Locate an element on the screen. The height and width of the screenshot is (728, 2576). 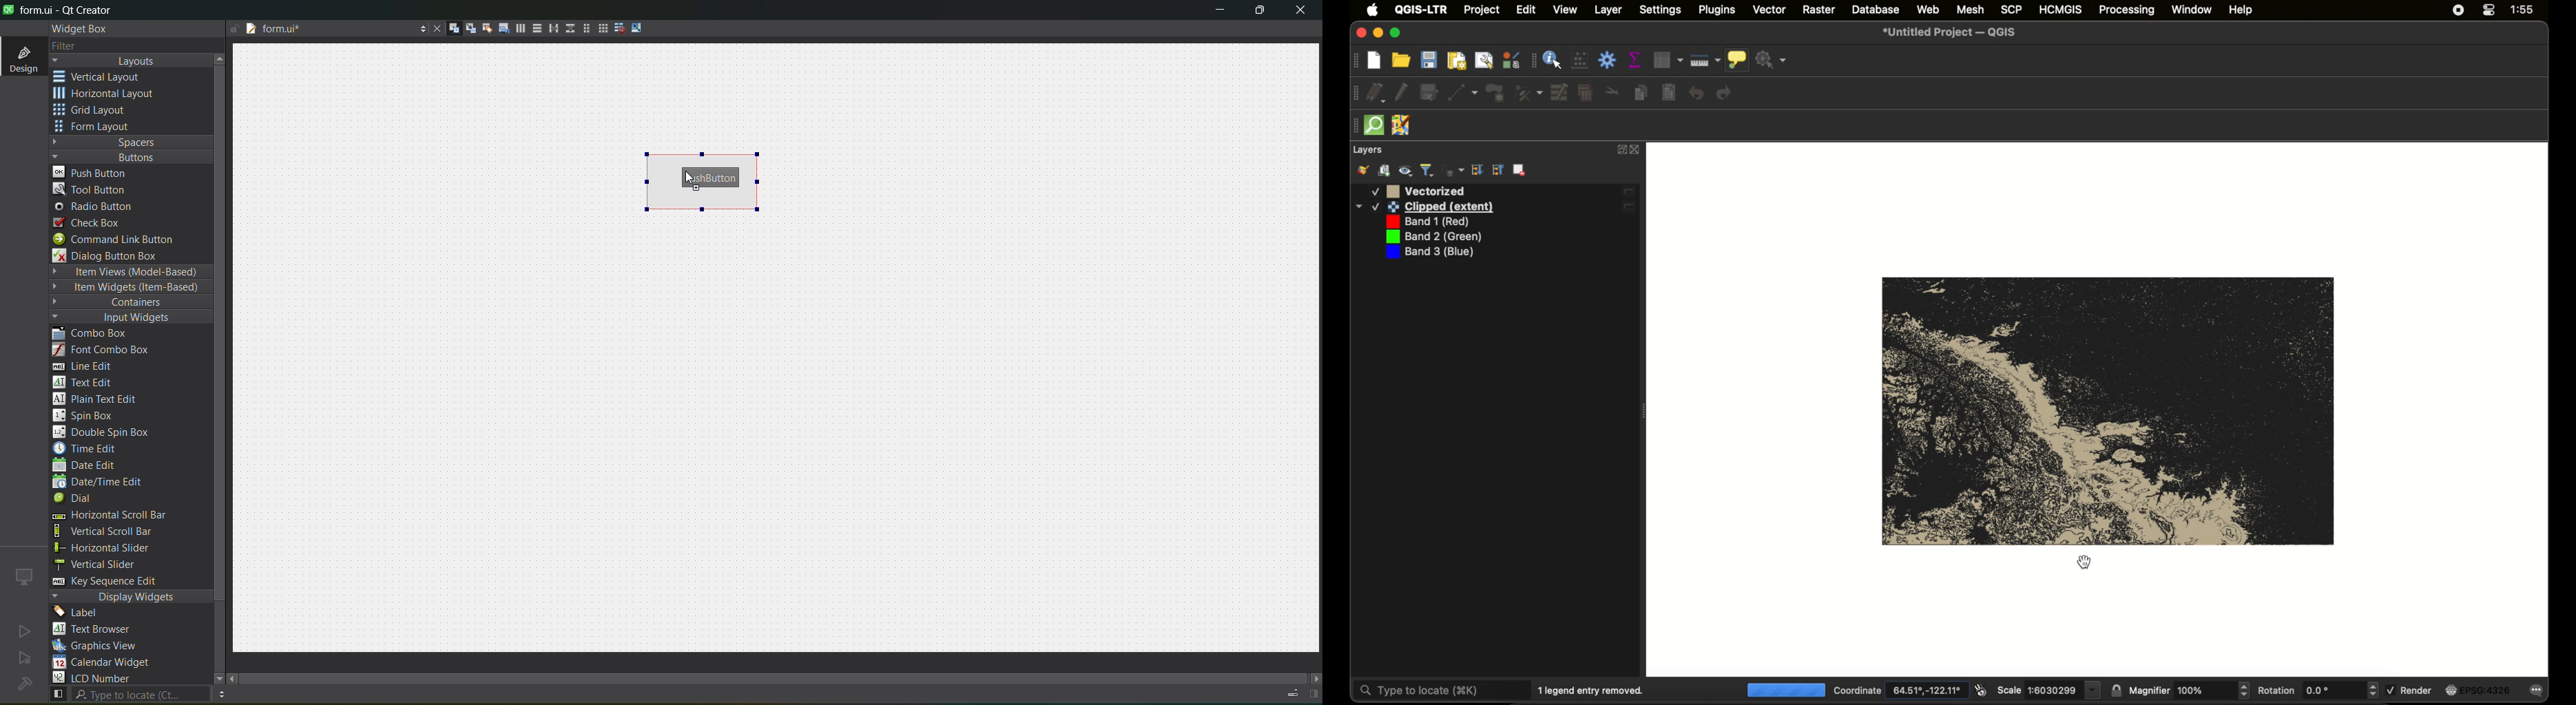
vertex tool is located at coordinates (1527, 93).